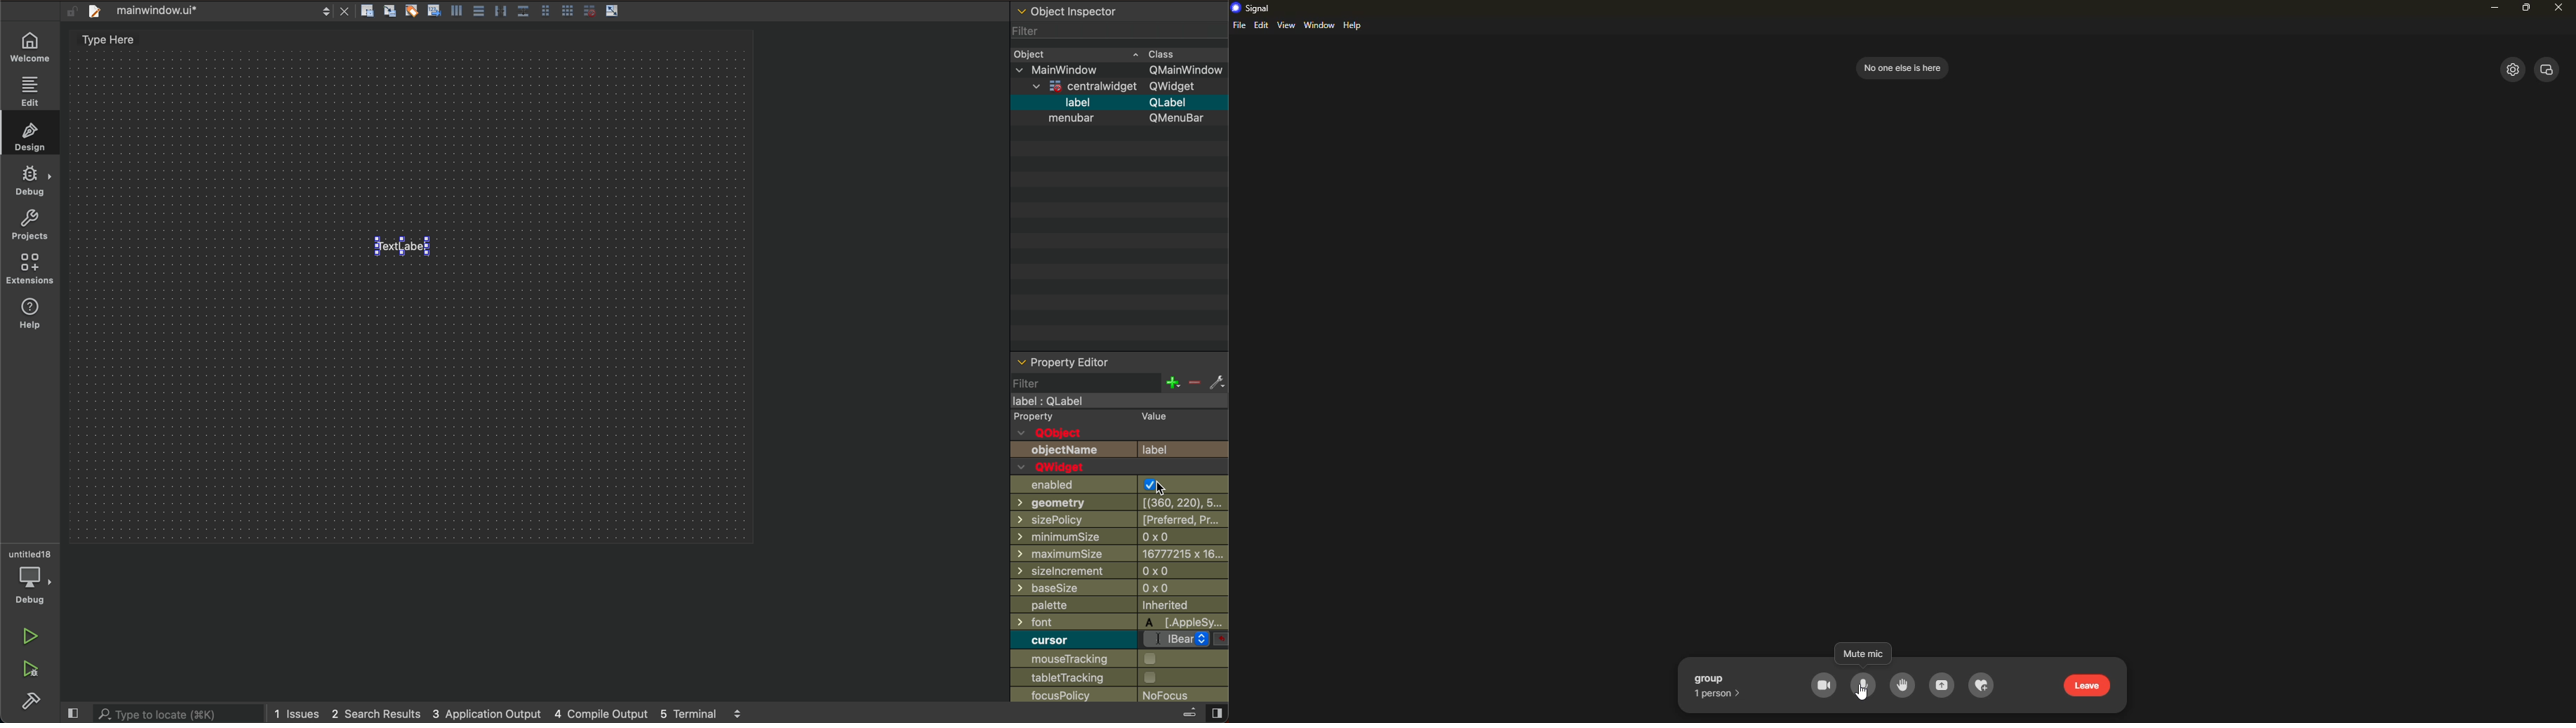 The height and width of the screenshot is (728, 2576). Describe the element at coordinates (1070, 570) in the screenshot. I see `sizelncrement` at that location.